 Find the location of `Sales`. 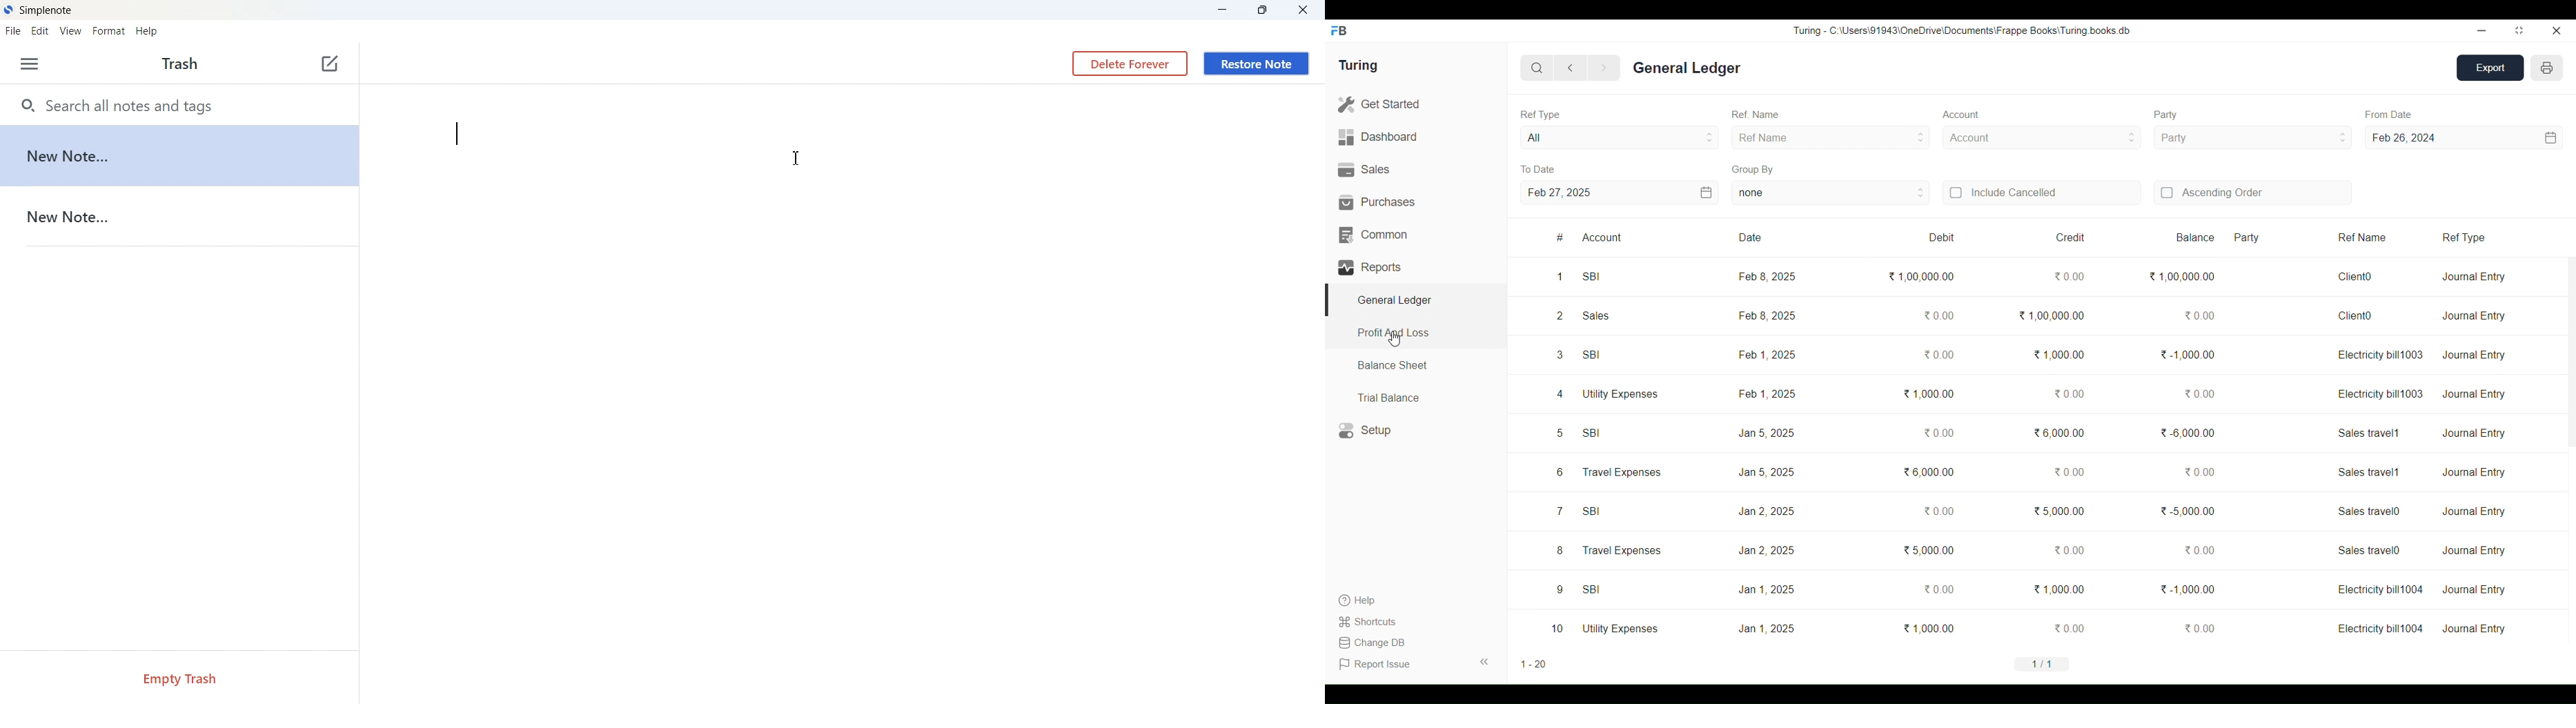

Sales is located at coordinates (1416, 170).